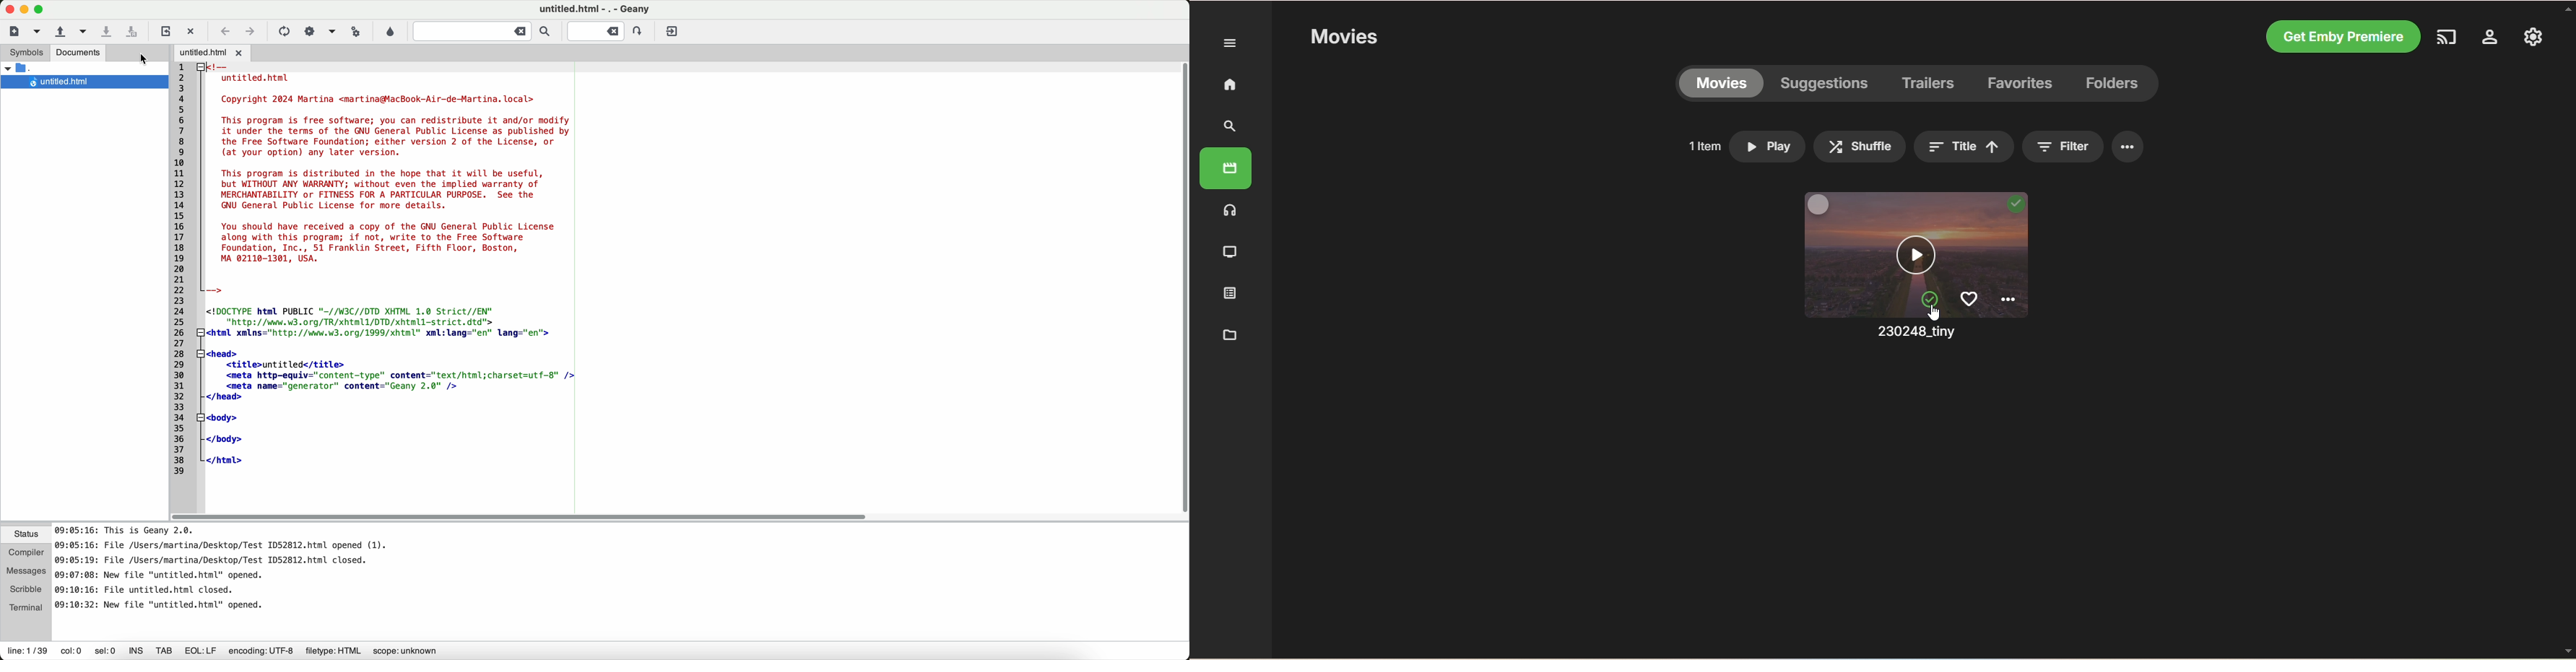  What do you see at coordinates (82, 32) in the screenshot?
I see `open a recent file` at bounding box center [82, 32].